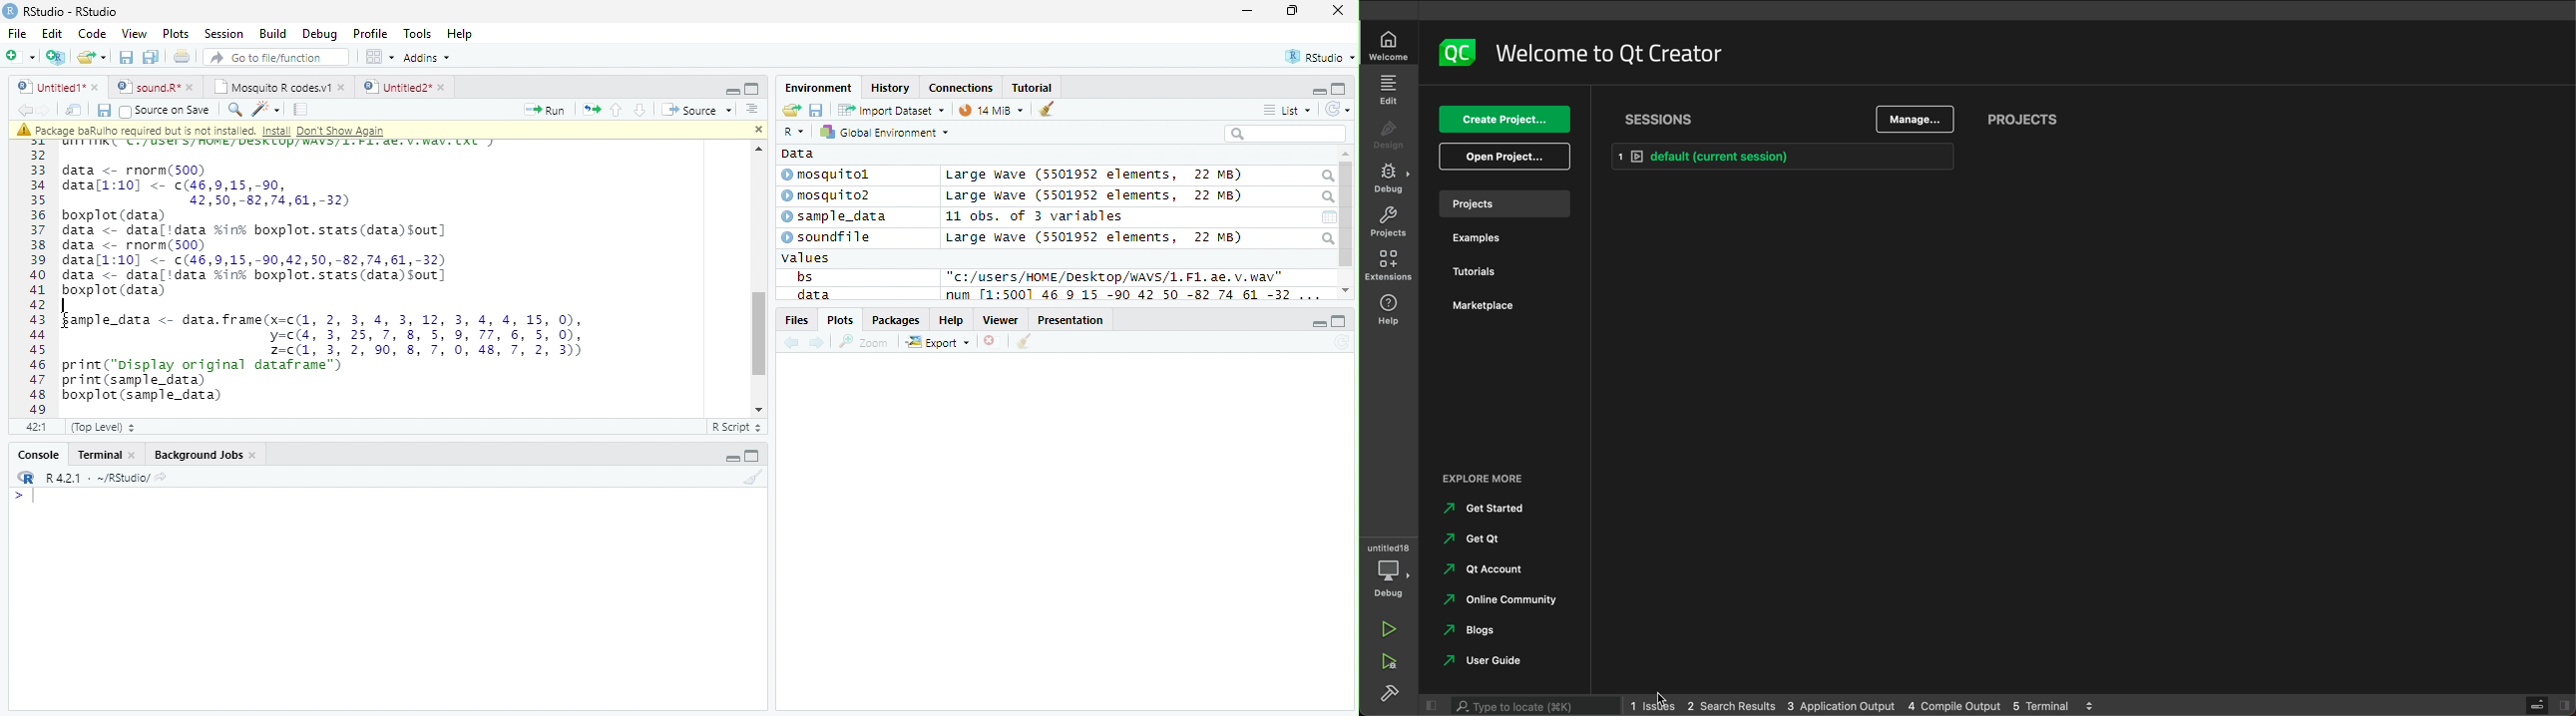 The image size is (2576, 728). What do you see at coordinates (737, 426) in the screenshot?
I see `R Script` at bounding box center [737, 426].